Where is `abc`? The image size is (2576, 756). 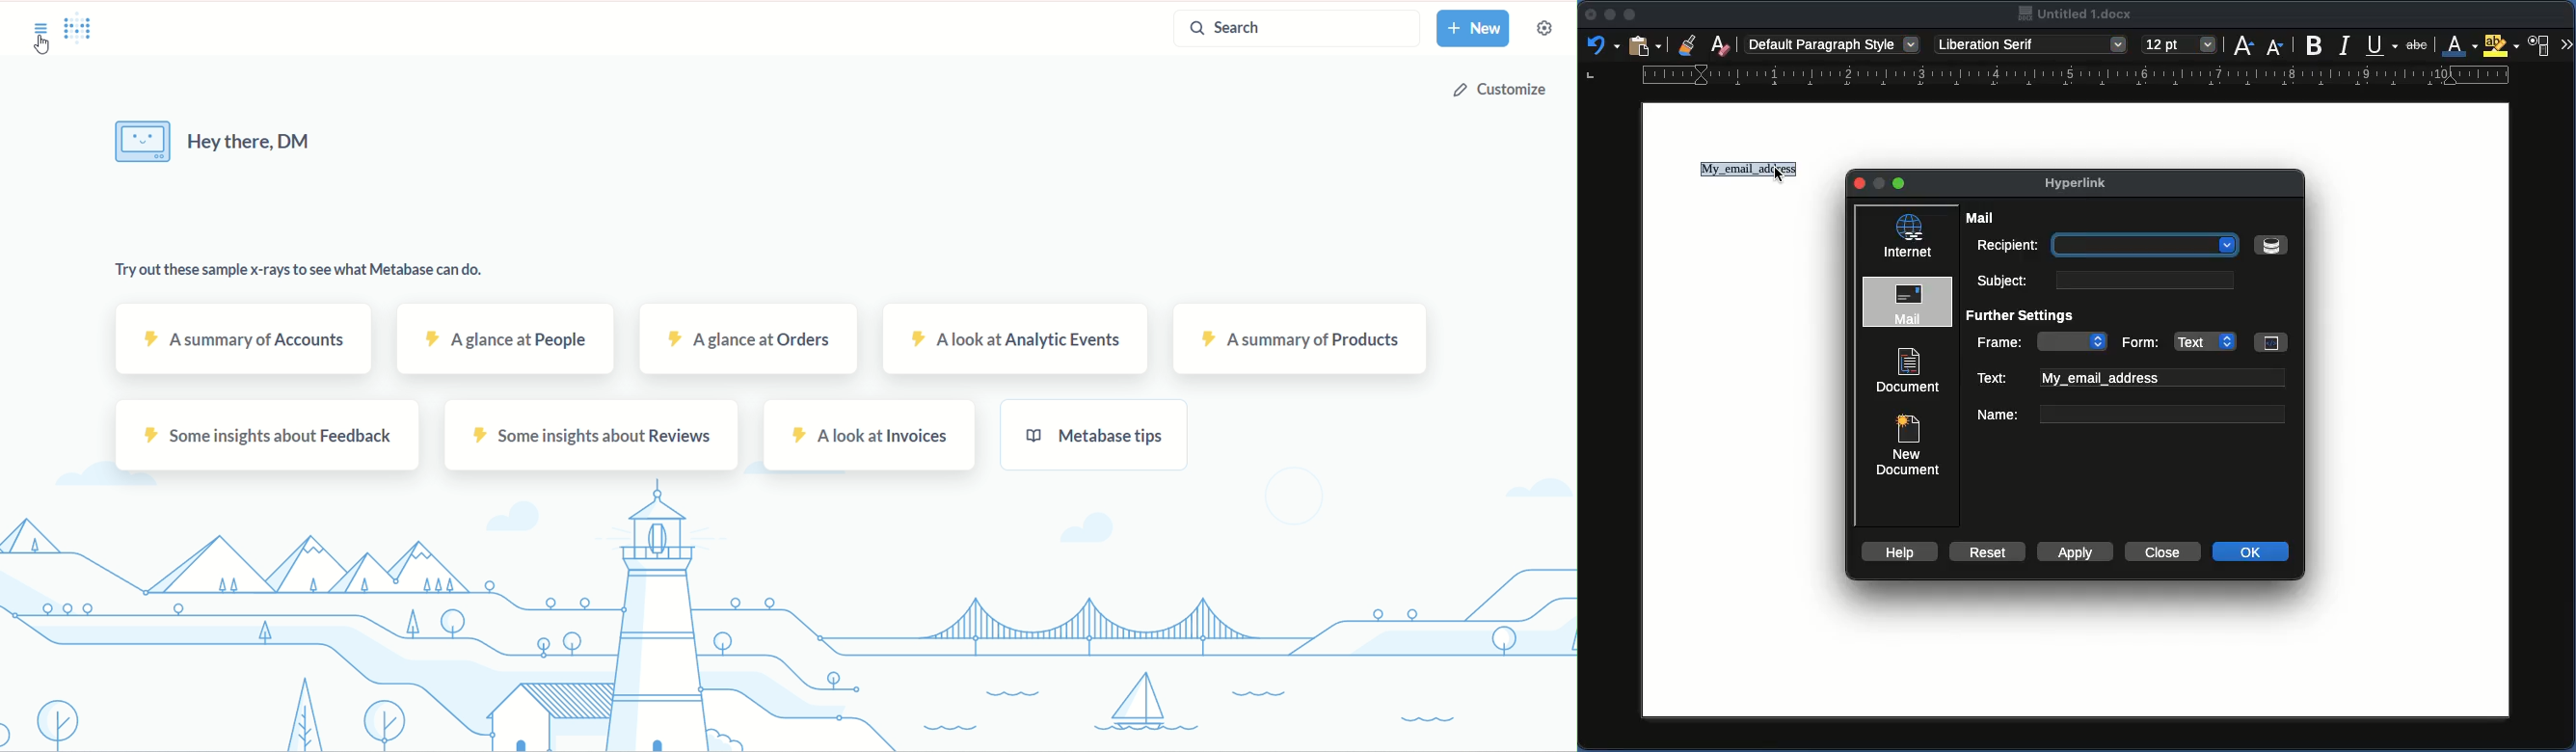 abc is located at coordinates (2419, 45).